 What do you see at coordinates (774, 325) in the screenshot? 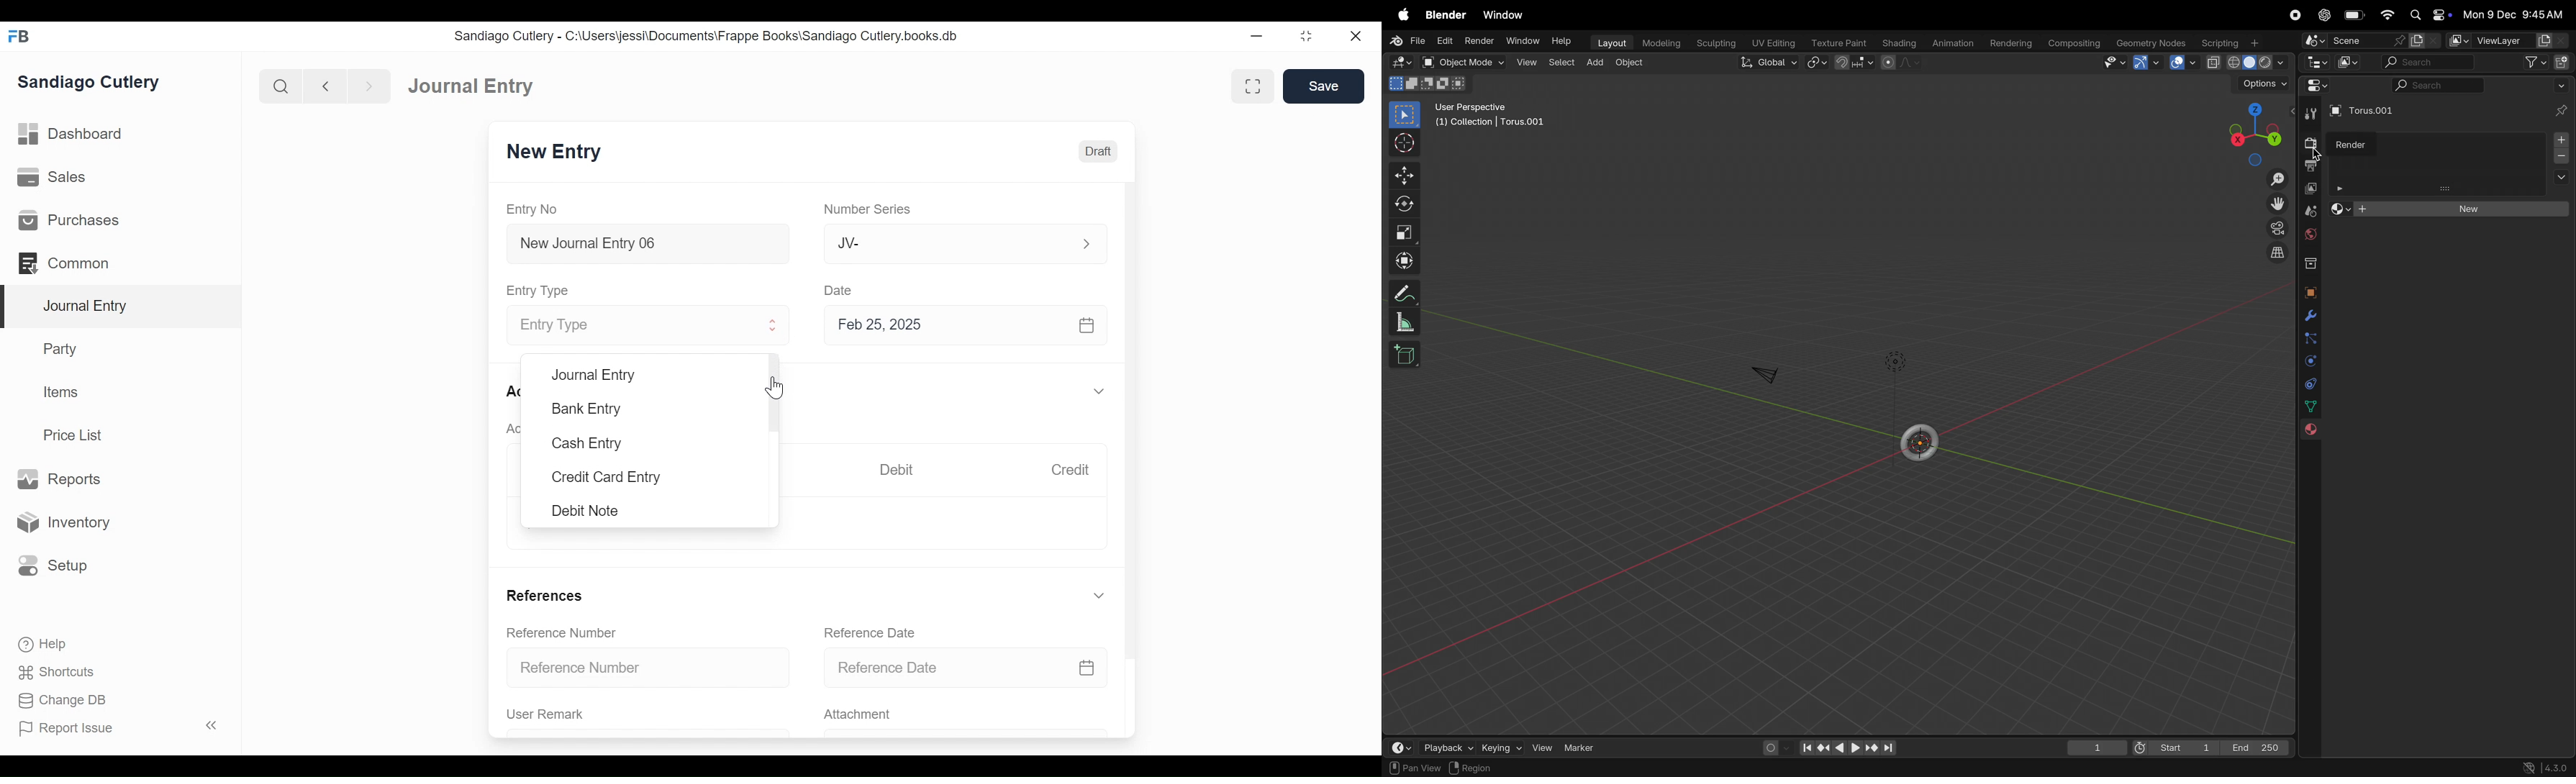
I see `Expand` at bounding box center [774, 325].